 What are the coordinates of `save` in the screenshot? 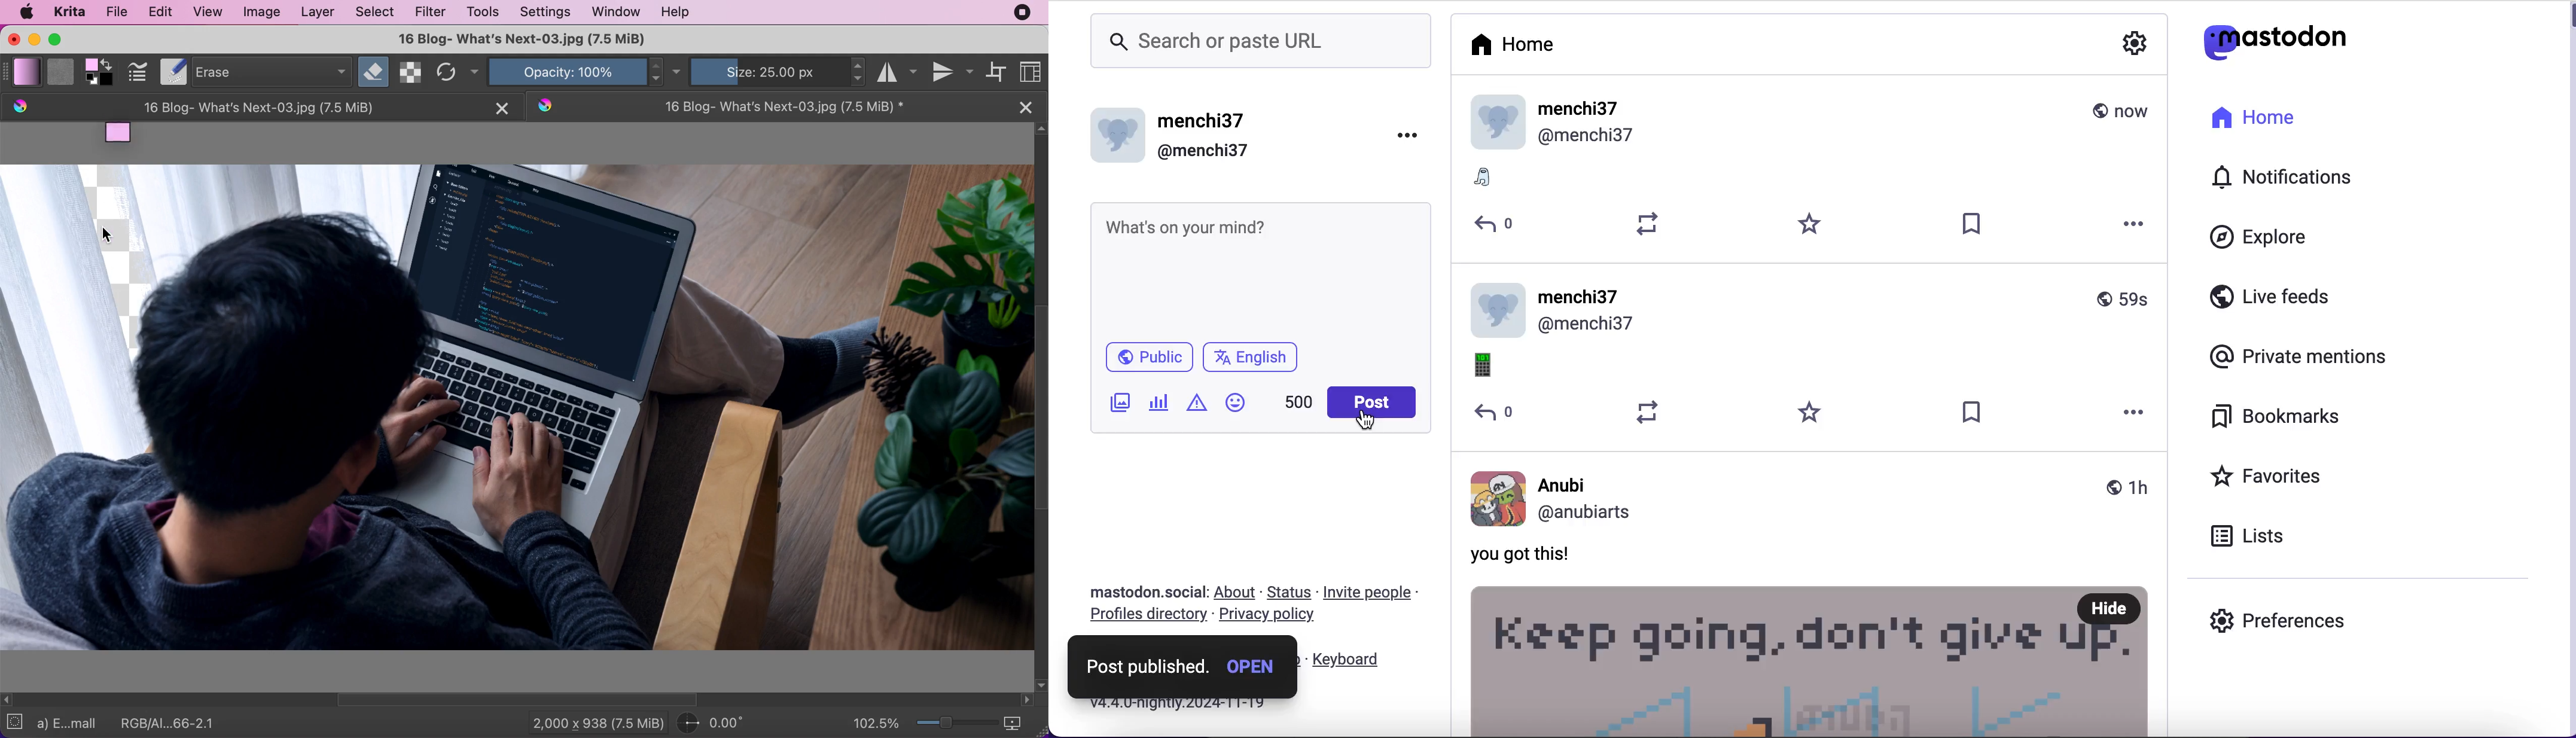 It's located at (1973, 411).